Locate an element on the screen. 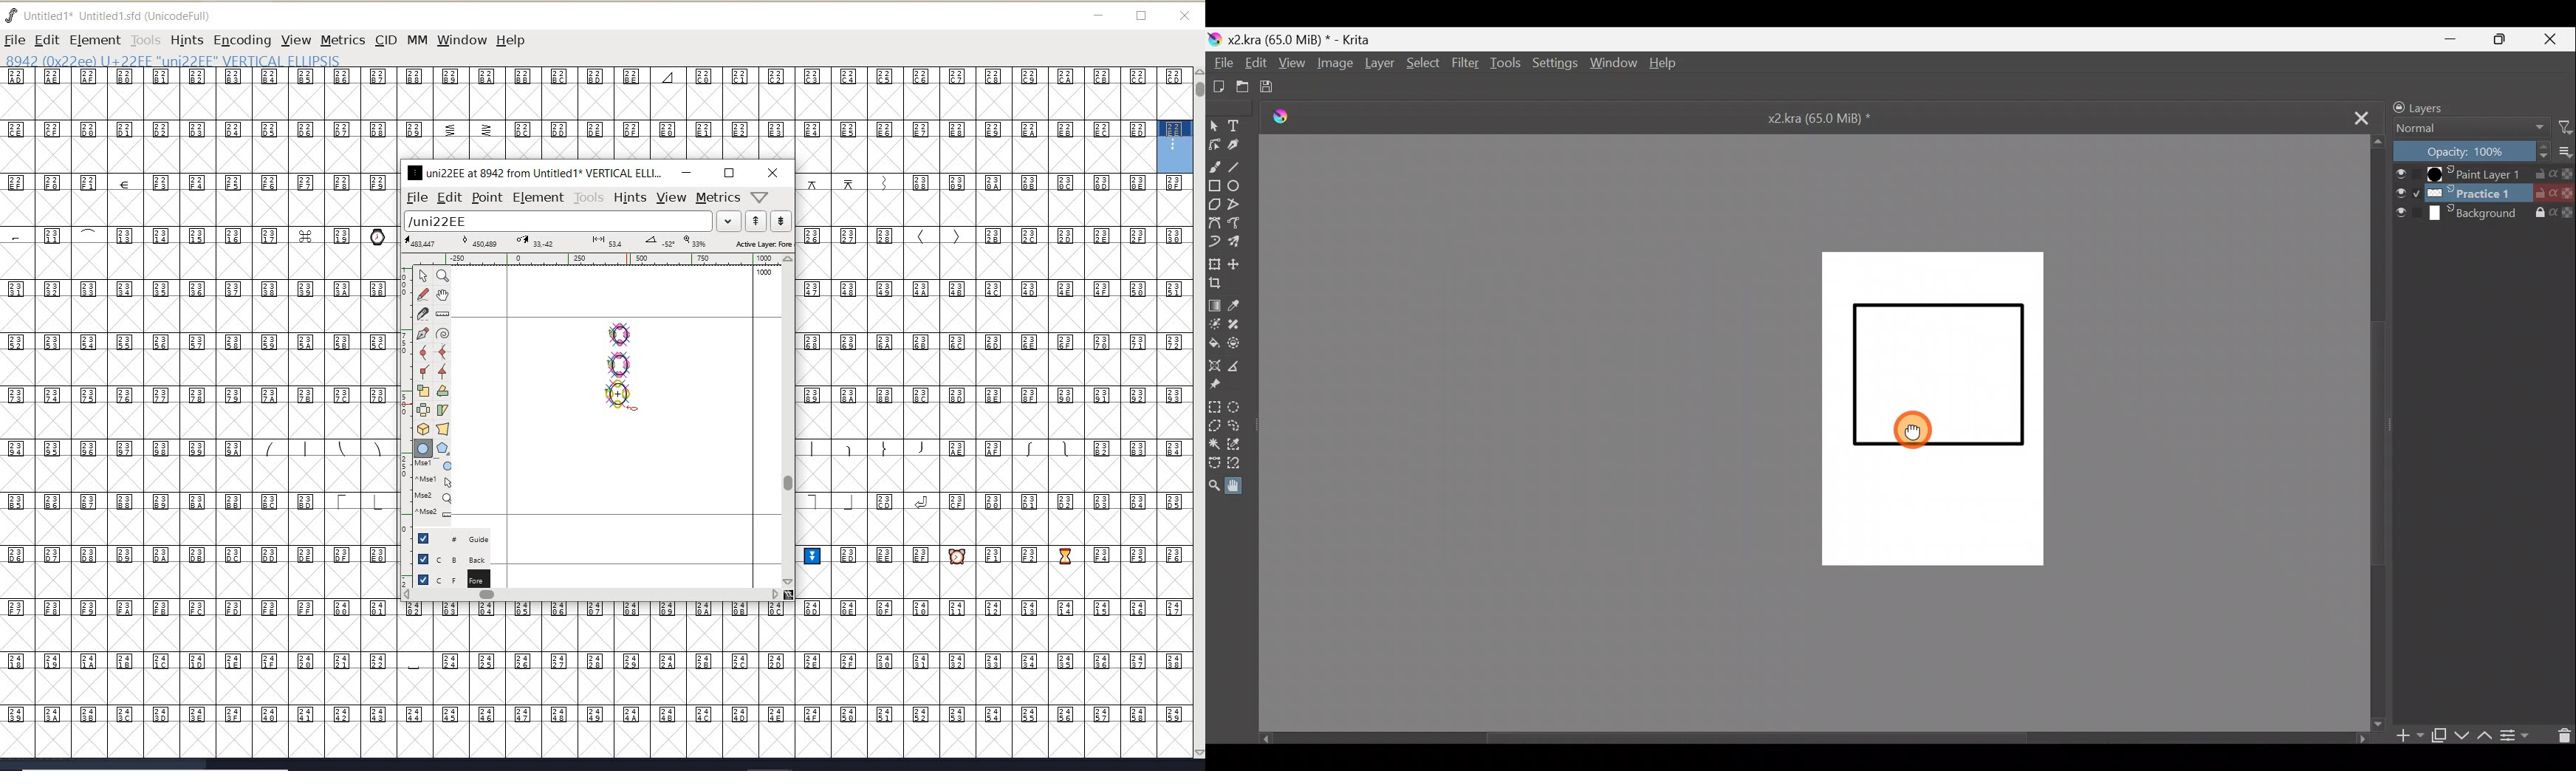  Assistant tool is located at coordinates (1215, 364).